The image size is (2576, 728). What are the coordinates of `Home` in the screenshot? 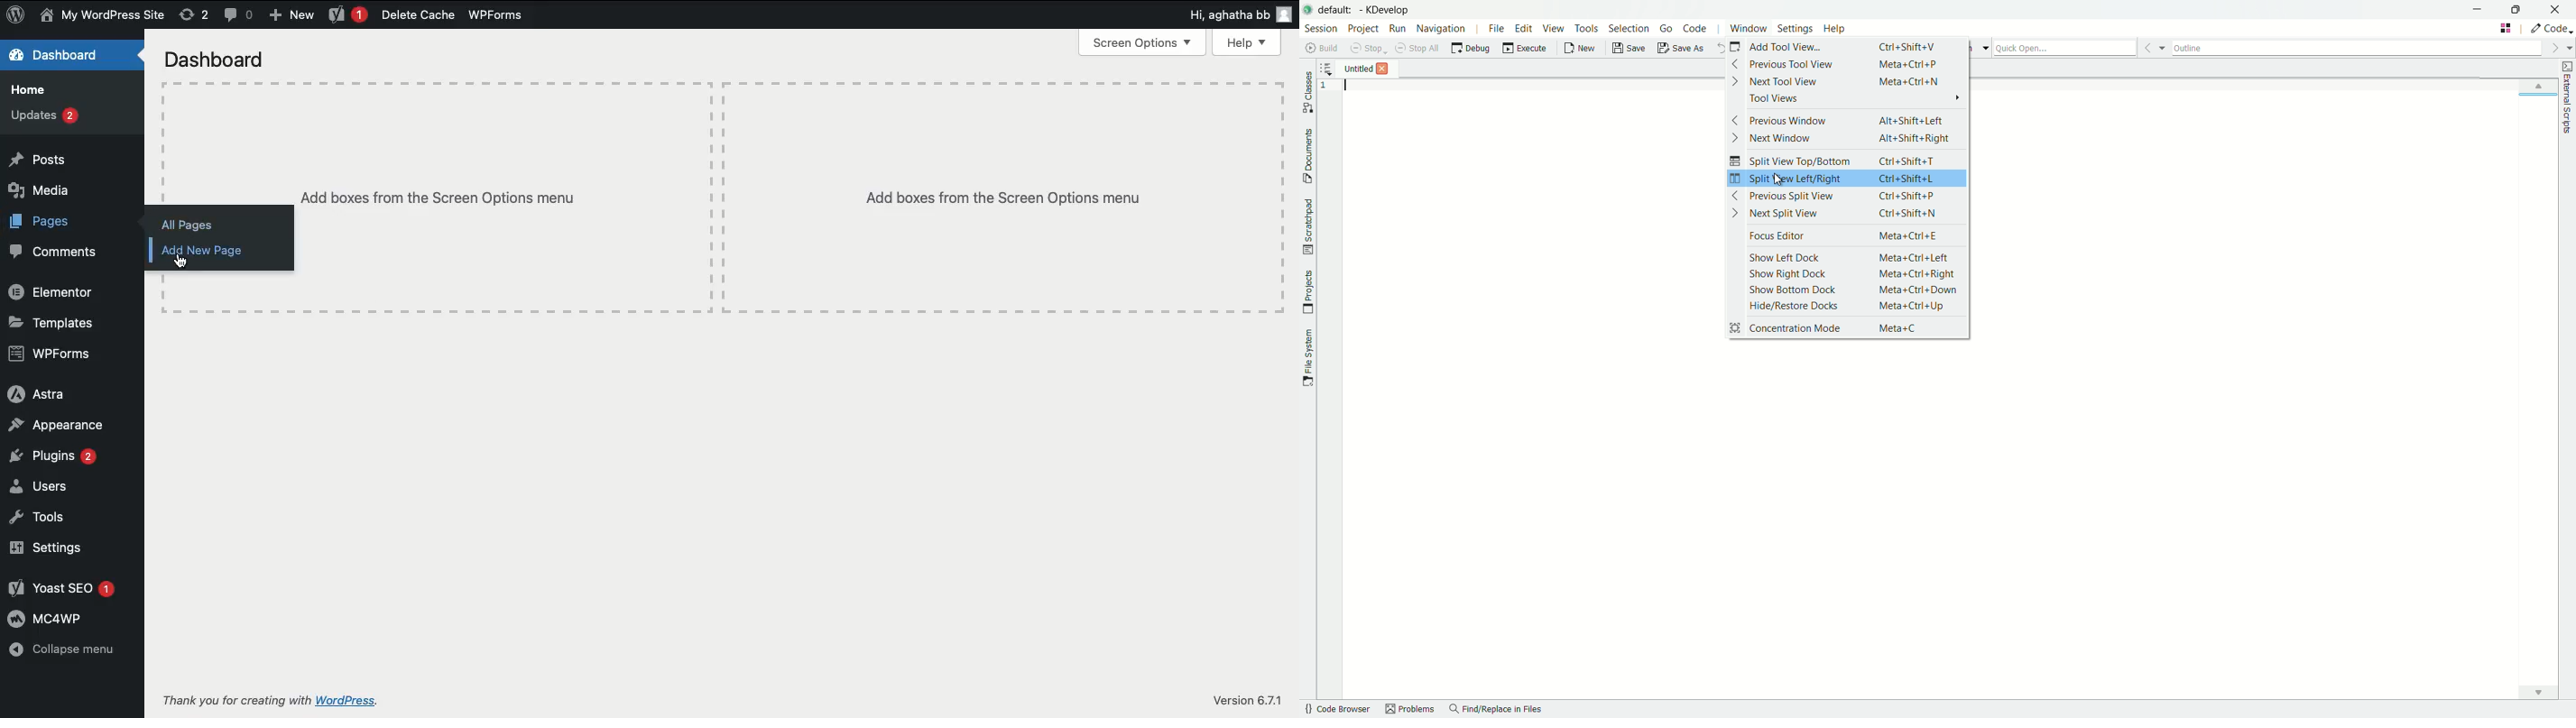 It's located at (29, 90).